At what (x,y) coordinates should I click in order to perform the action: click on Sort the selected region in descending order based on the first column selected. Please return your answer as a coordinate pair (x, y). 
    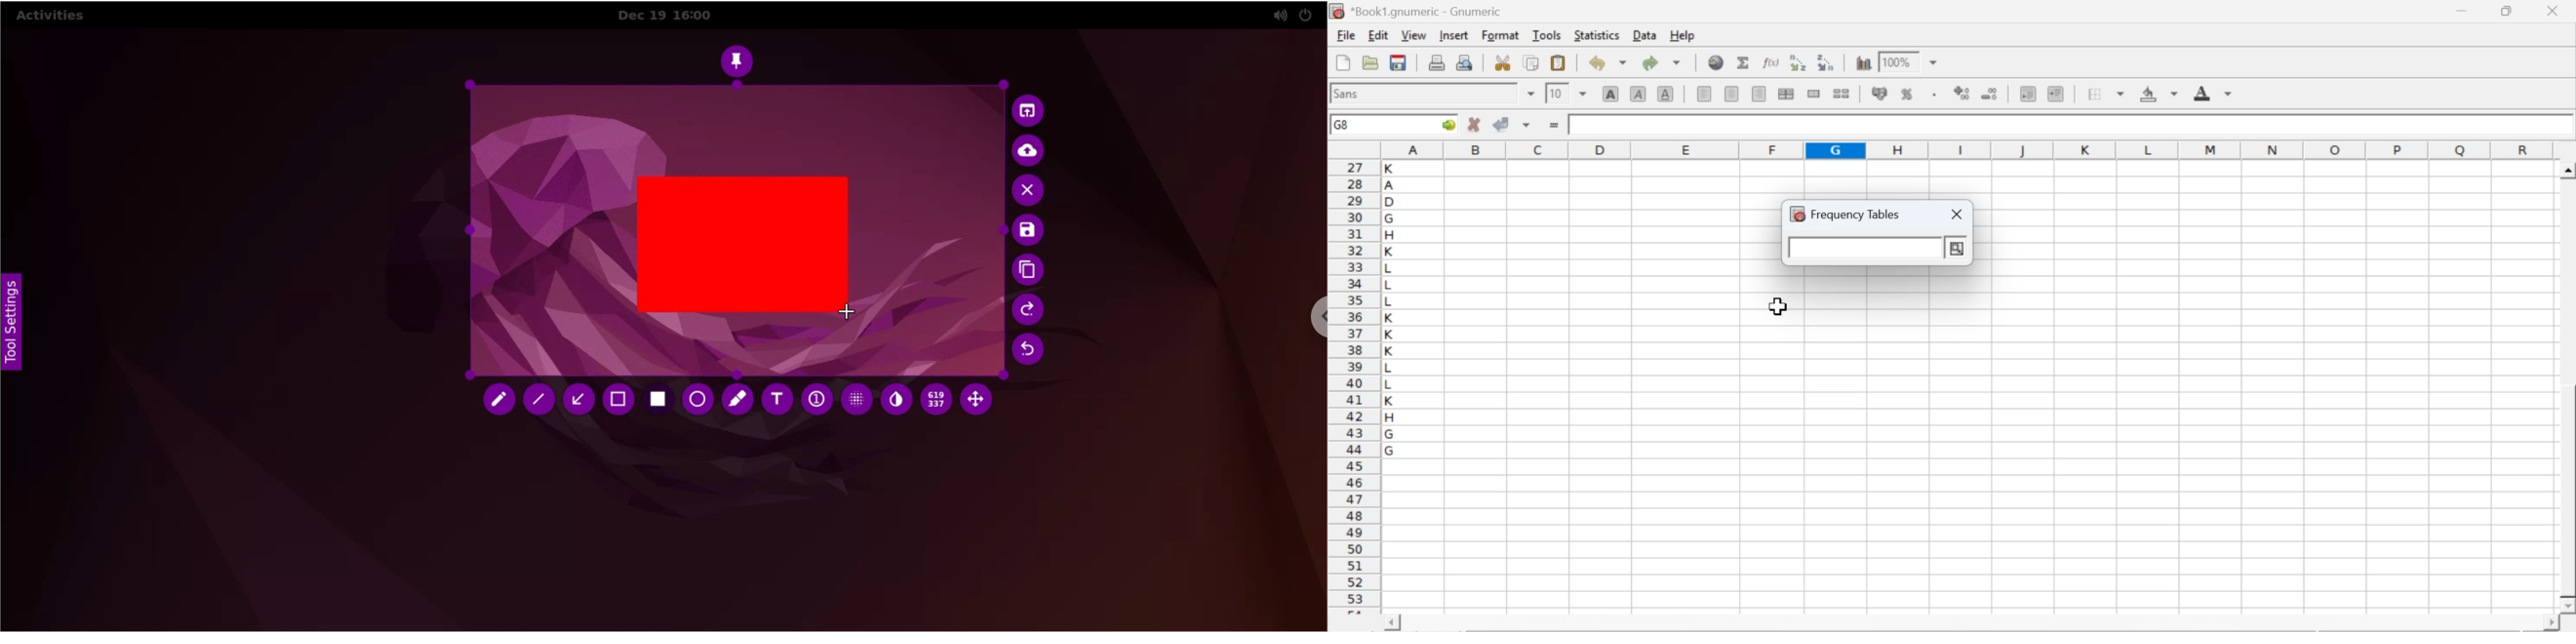
    Looking at the image, I should click on (1827, 60).